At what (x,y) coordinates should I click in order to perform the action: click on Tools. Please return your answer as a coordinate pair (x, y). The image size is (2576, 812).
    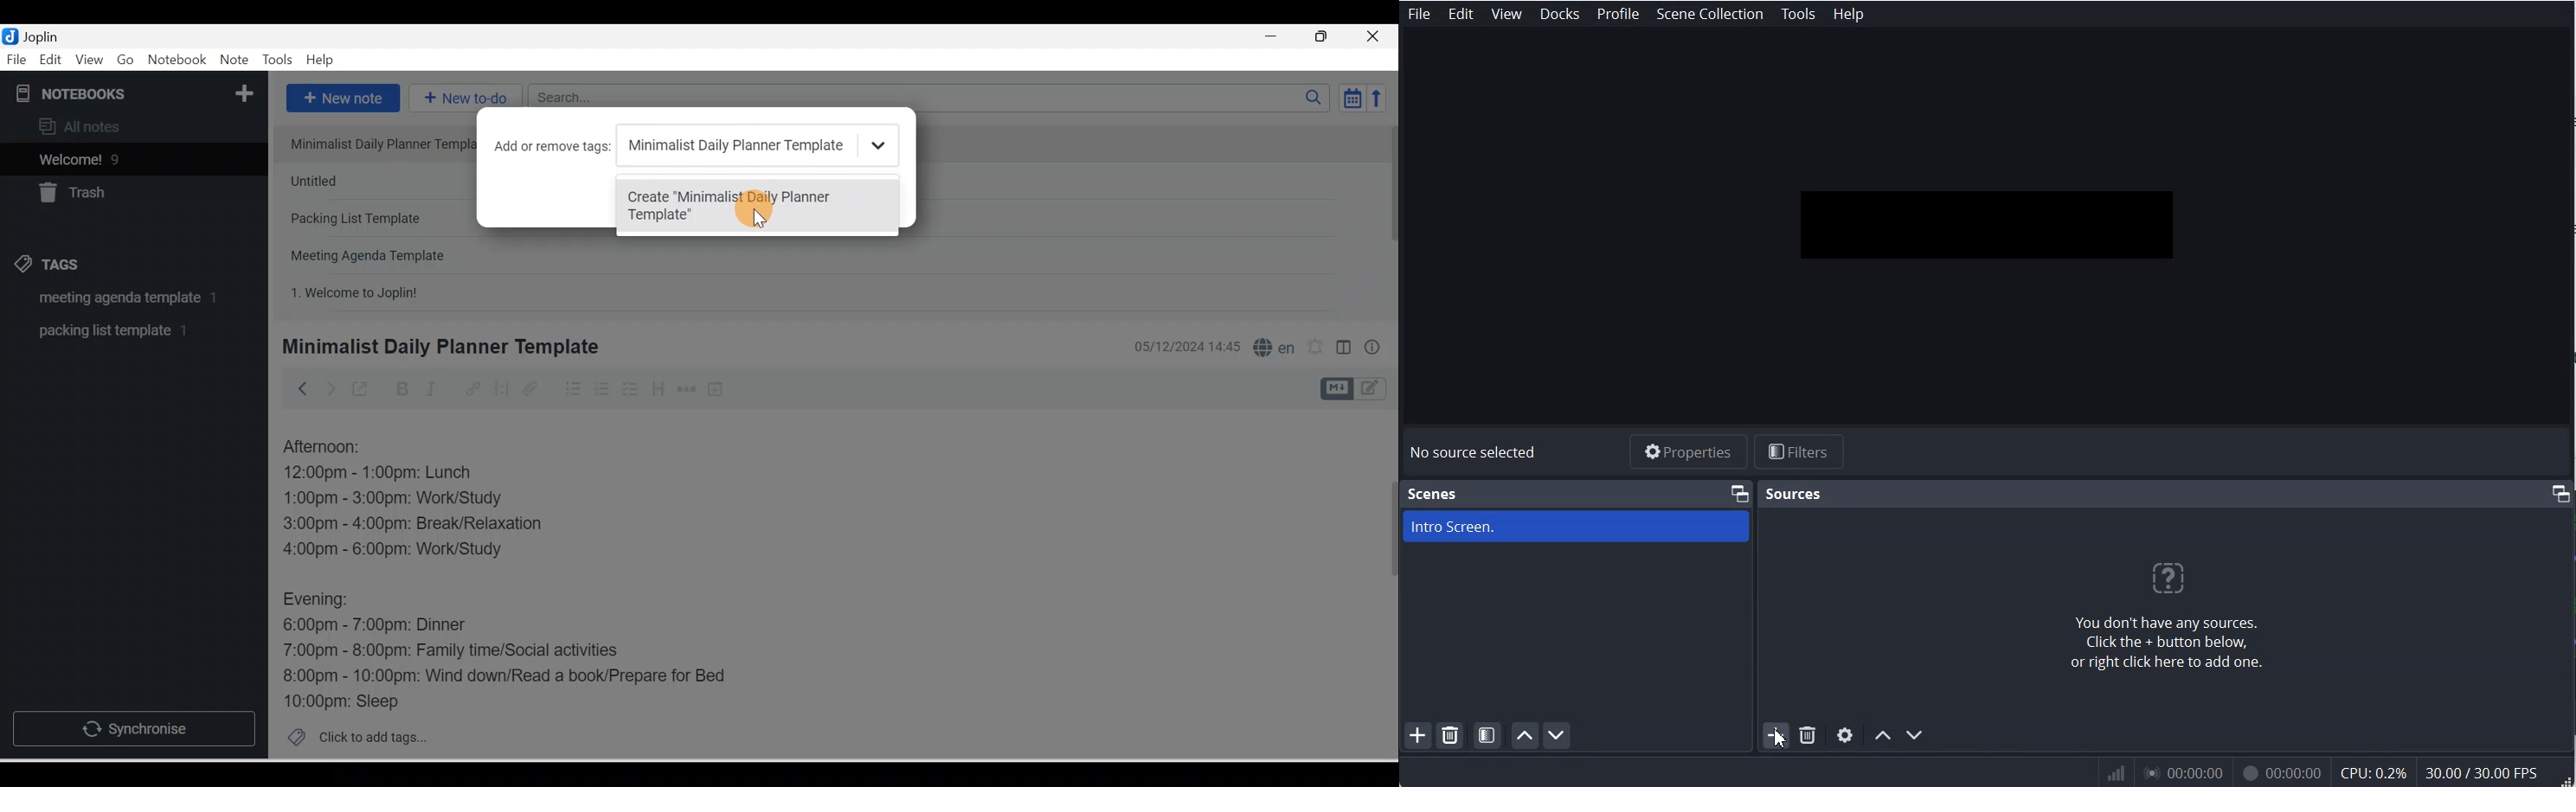
    Looking at the image, I should click on (277, 60).